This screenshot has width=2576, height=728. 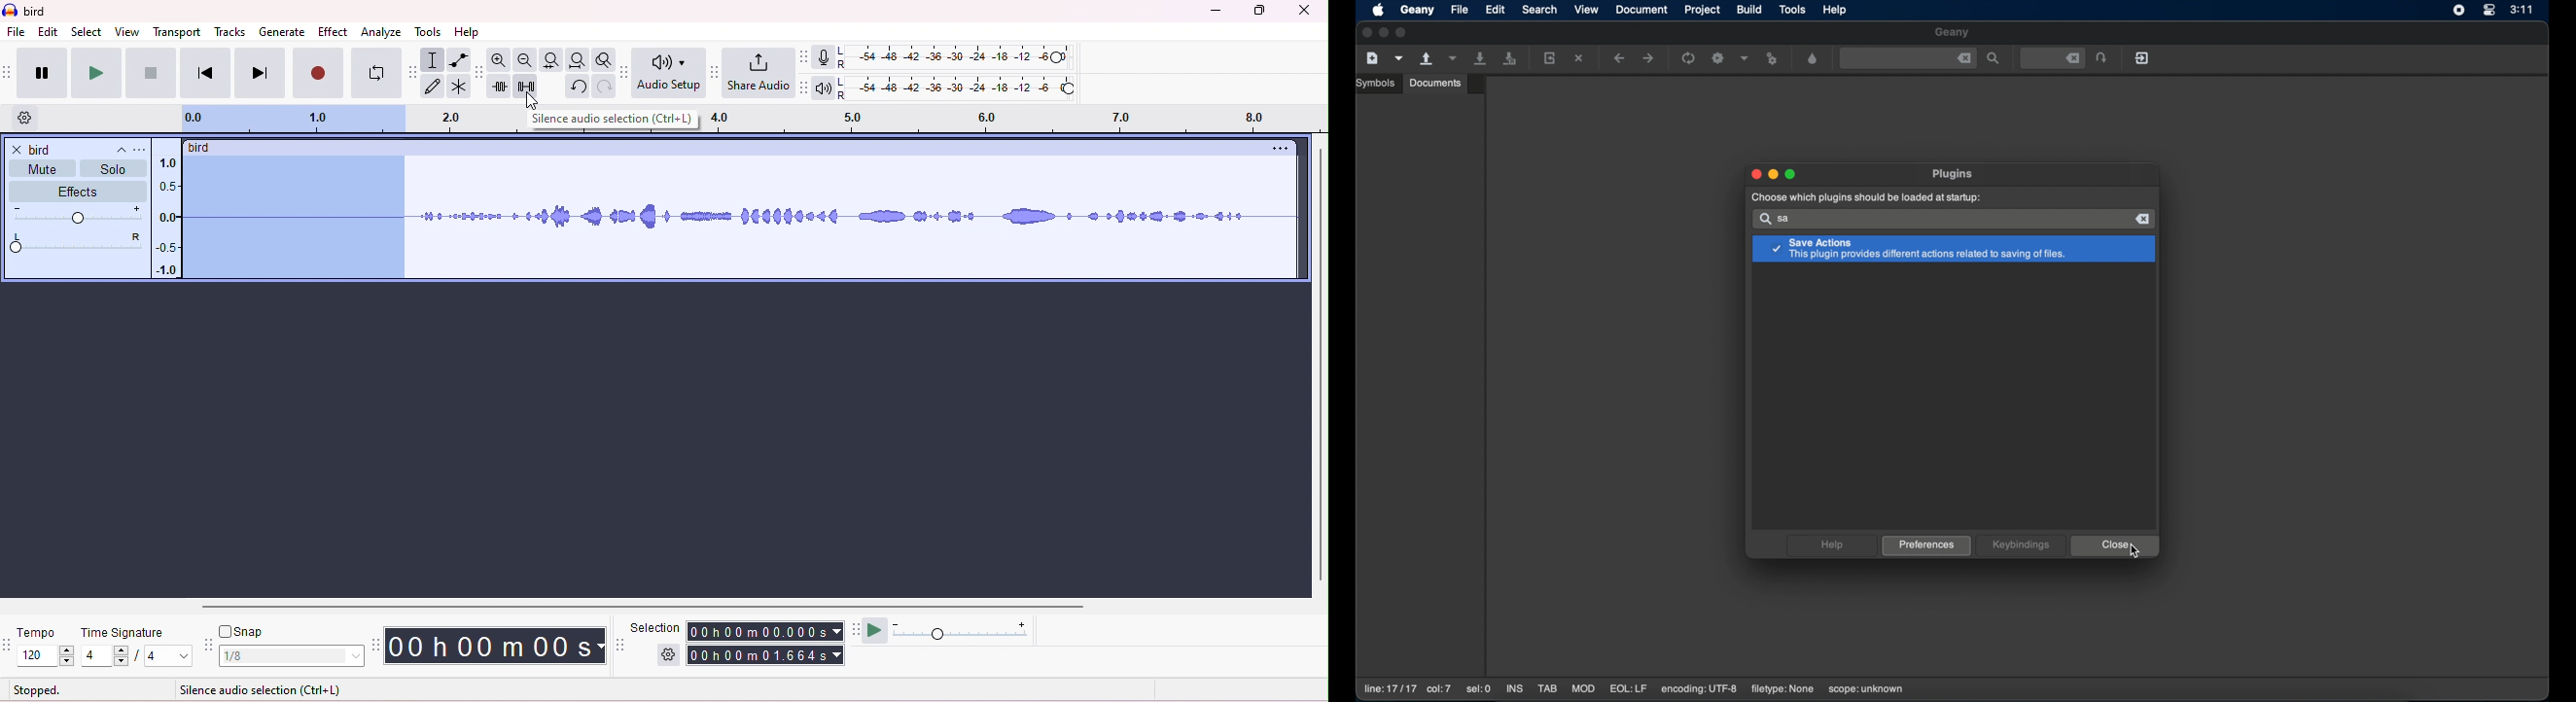 I want to click on horizontal scroll bar, so click(x=650, y=609).